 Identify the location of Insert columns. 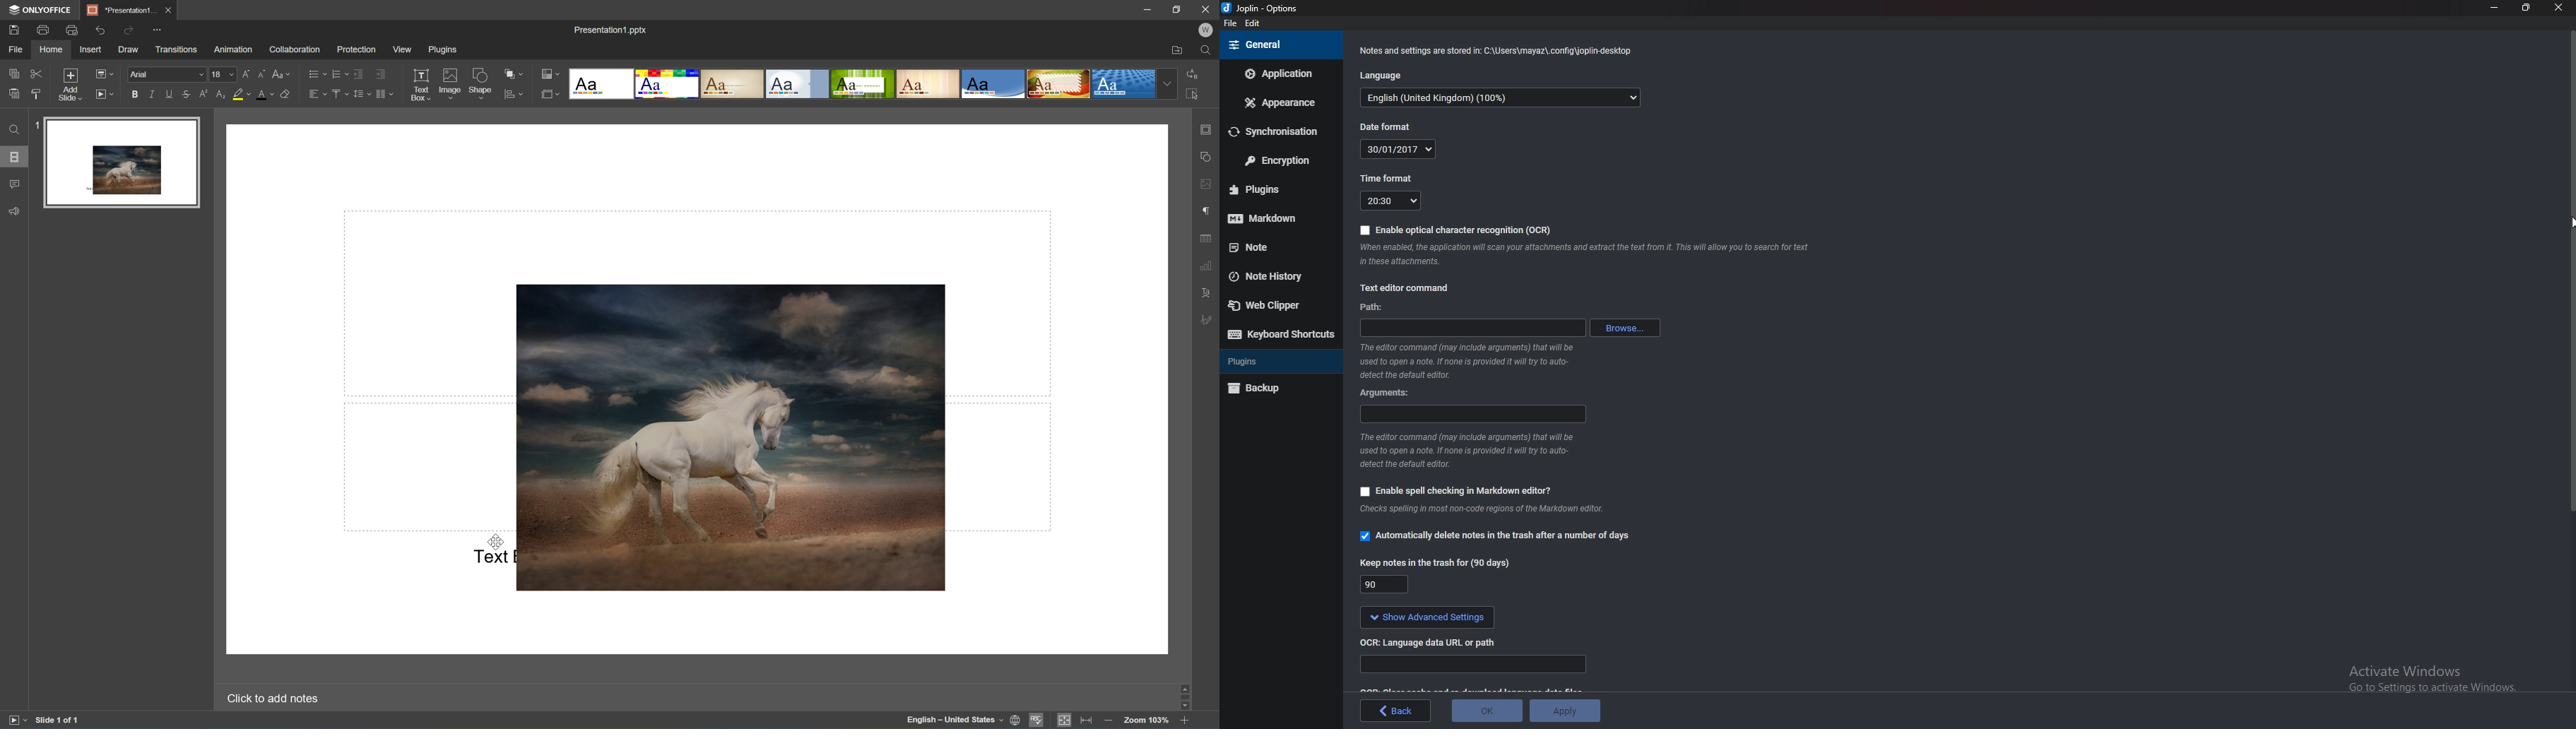
(385, 93).